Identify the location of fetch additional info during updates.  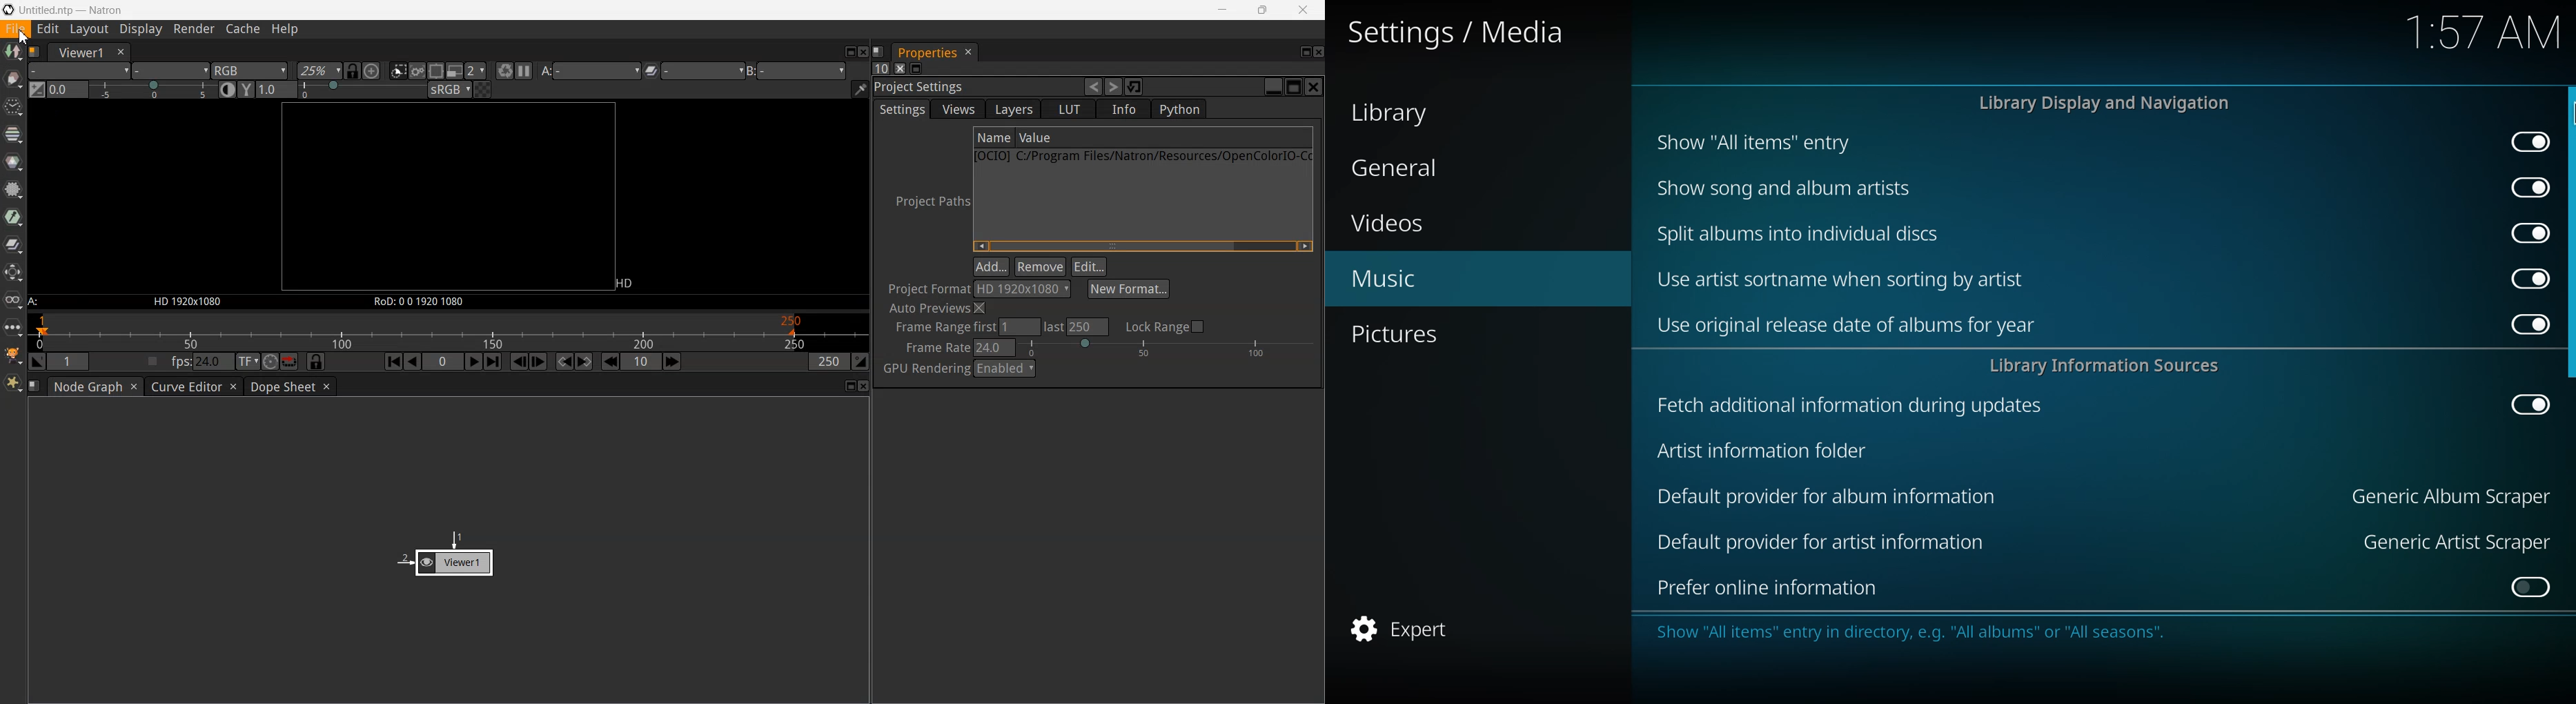
(1850, 403).